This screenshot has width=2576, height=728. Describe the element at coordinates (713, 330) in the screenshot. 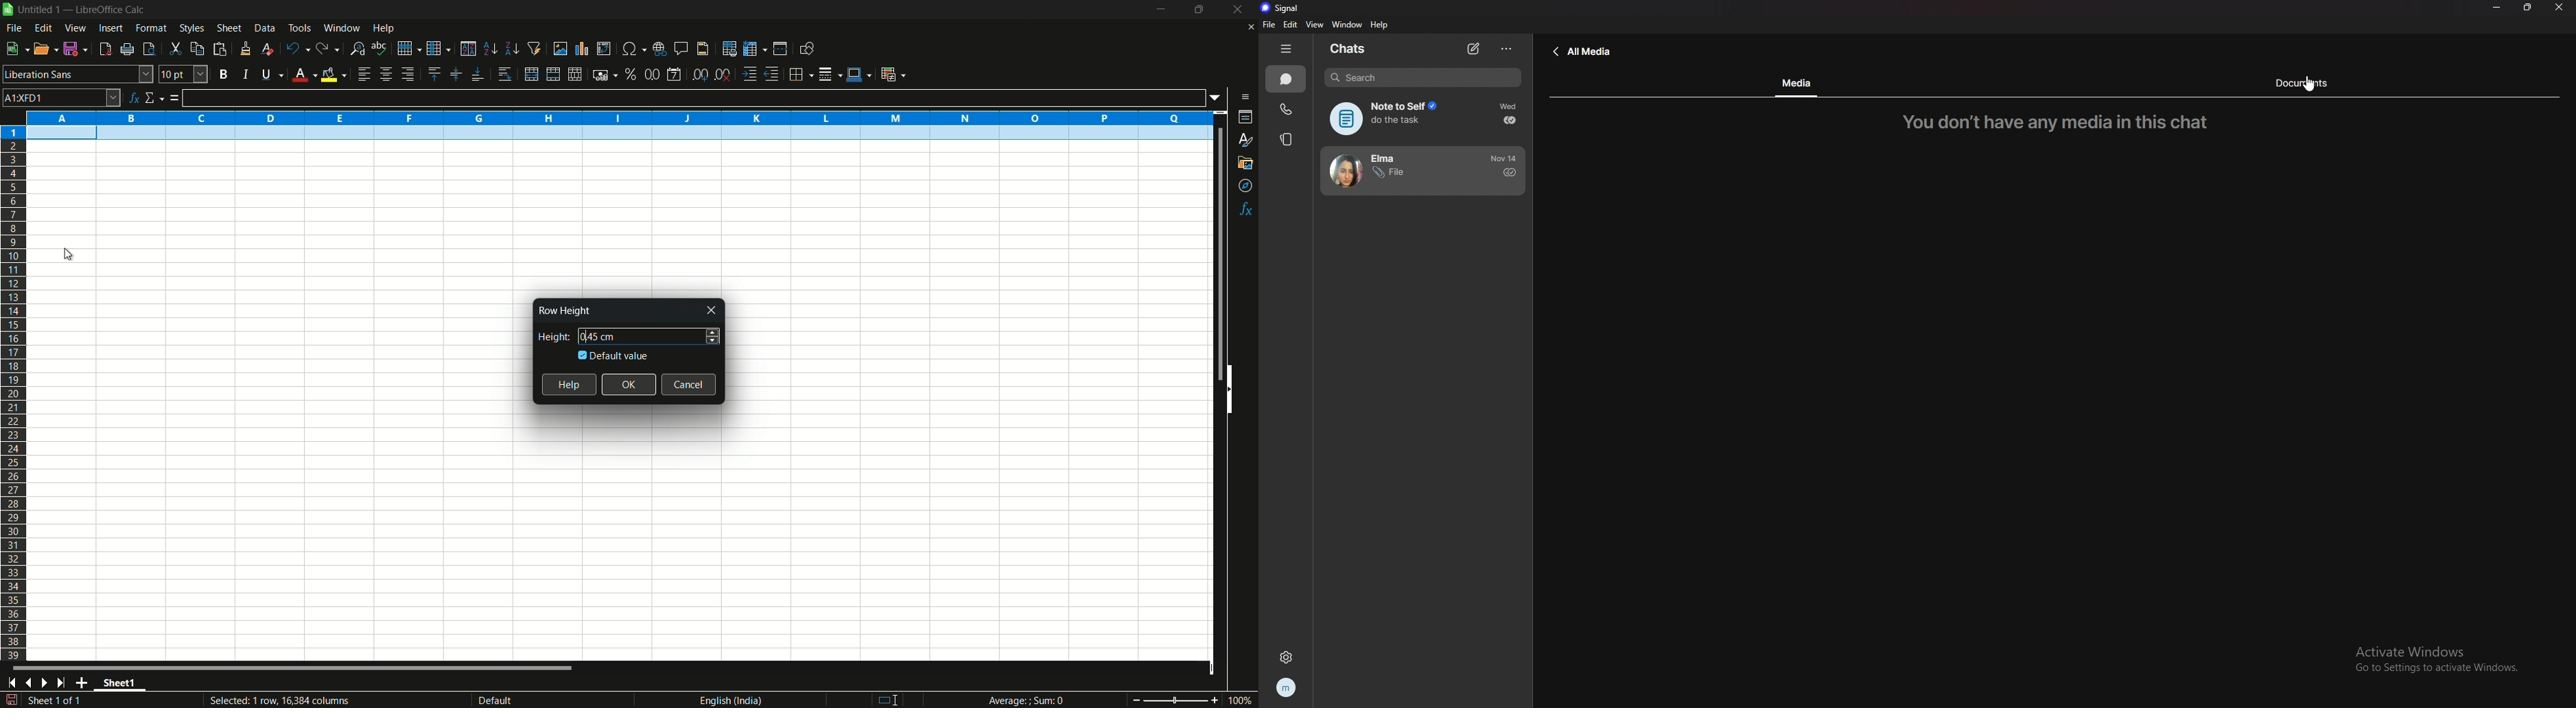

I see `increase height` at that location.